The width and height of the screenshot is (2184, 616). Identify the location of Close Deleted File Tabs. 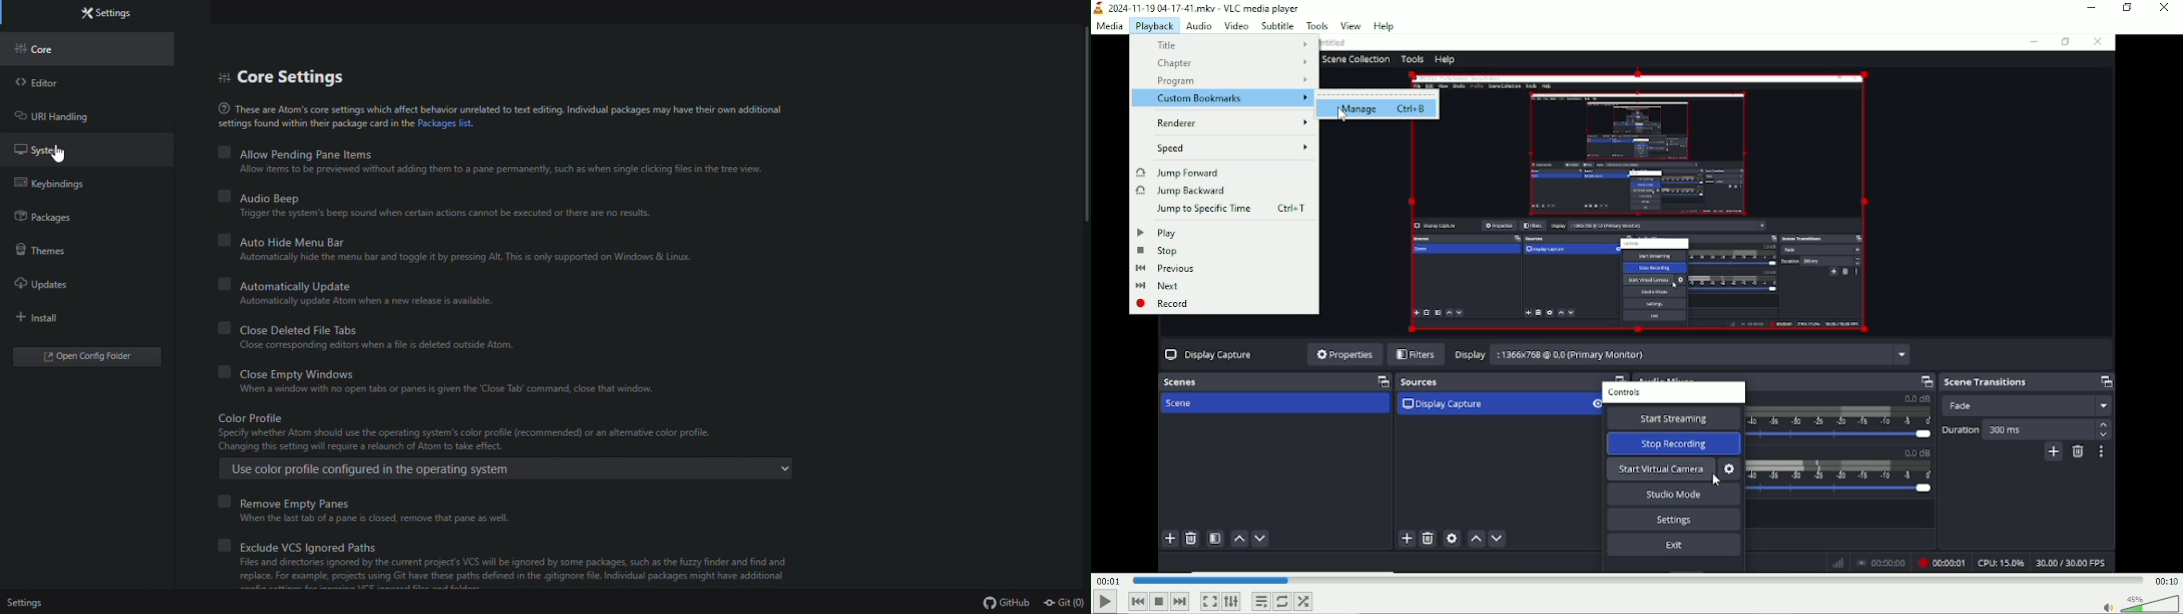
(295, 329).